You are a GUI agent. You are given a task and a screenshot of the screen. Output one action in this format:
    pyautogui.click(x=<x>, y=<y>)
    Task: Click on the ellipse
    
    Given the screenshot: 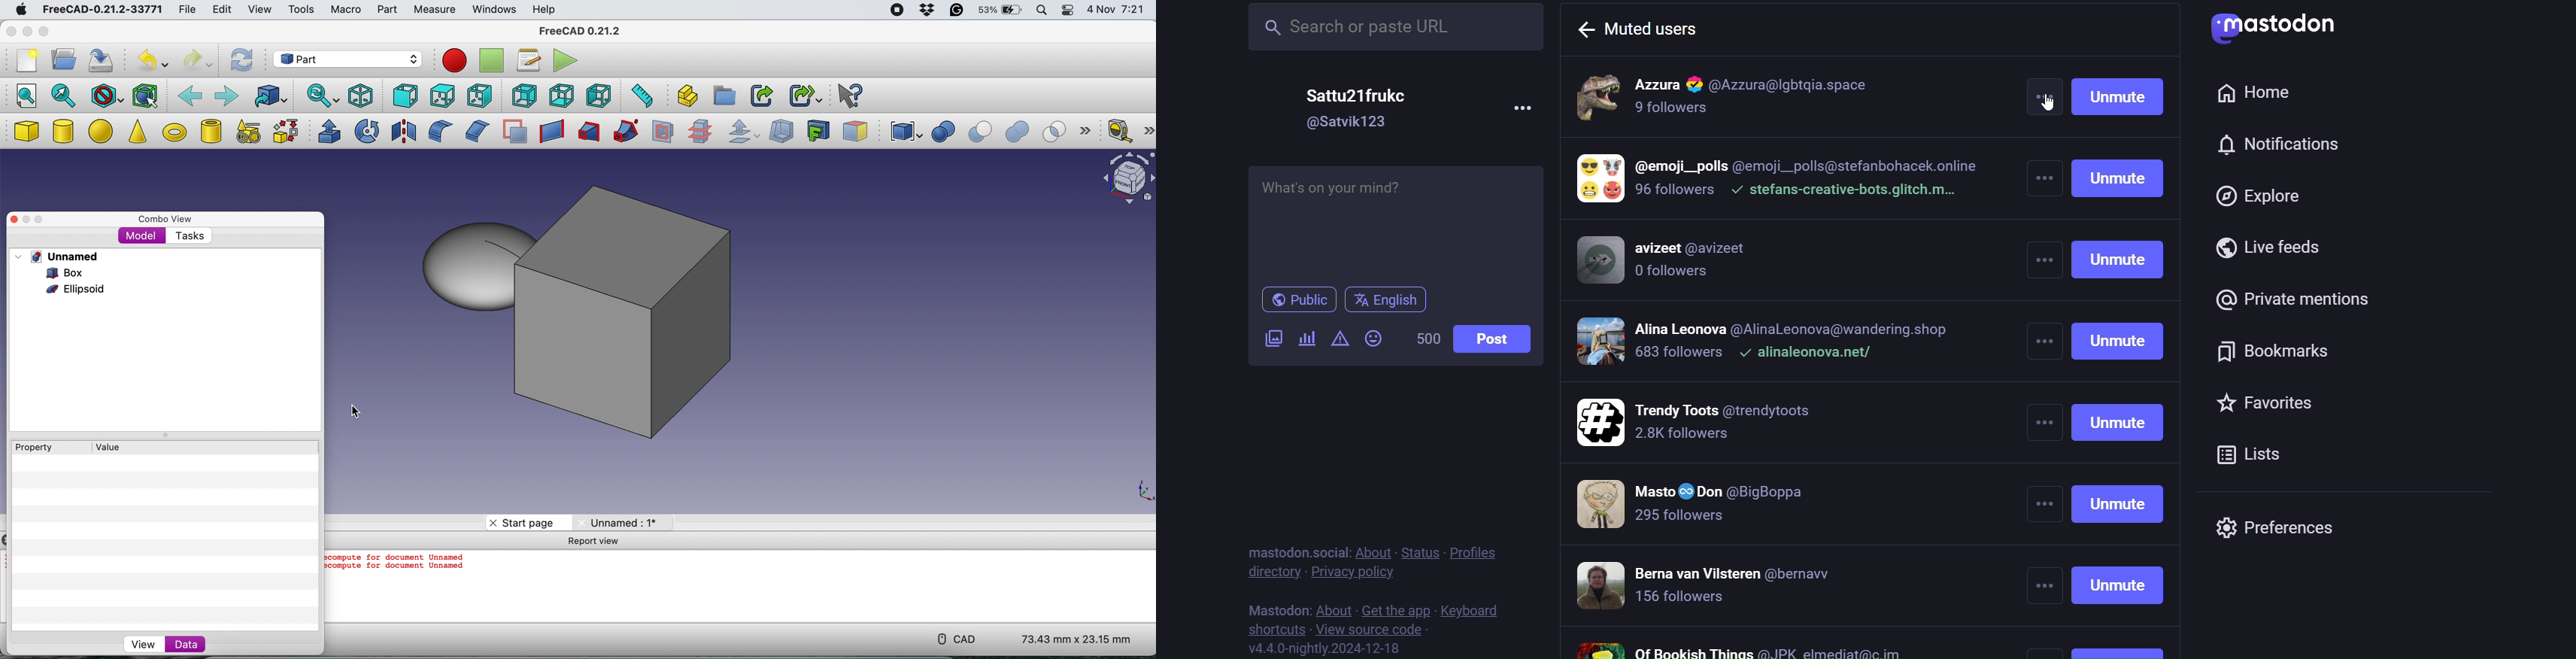 What is the action you would take?
    pyautogui.click(x=103, y=130)
    